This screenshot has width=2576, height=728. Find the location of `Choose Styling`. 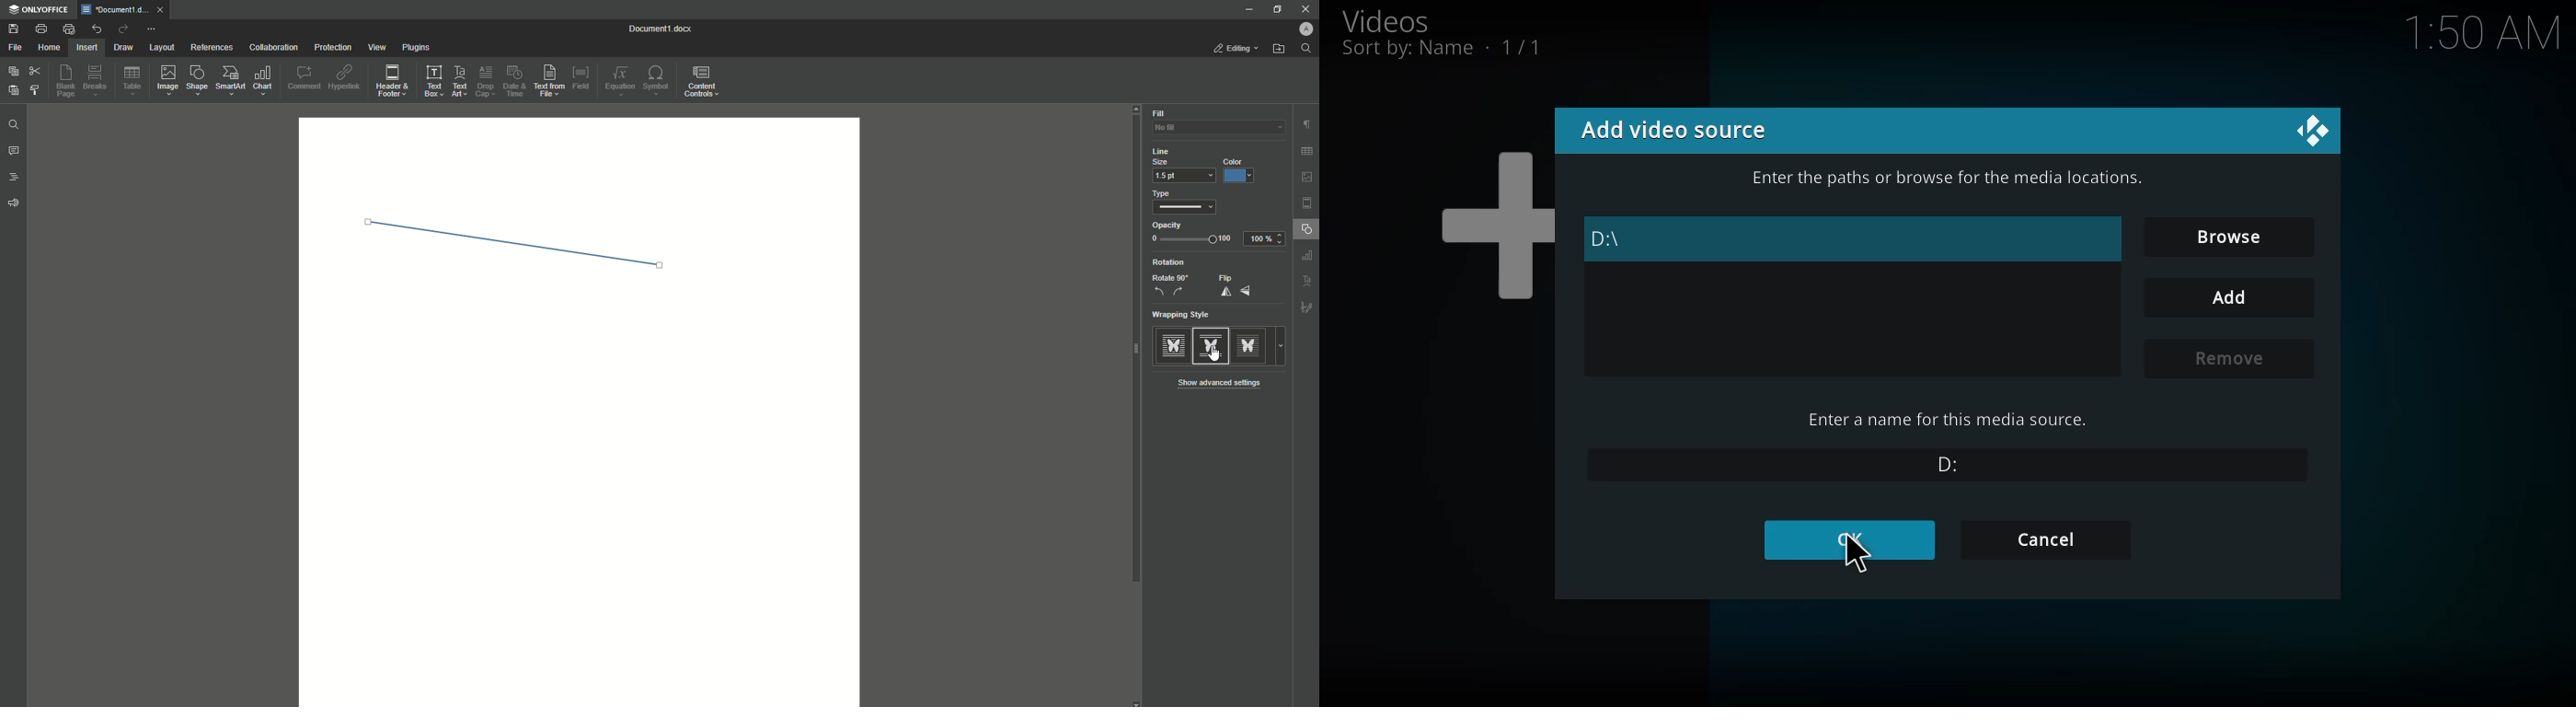

Choose Styling is located at coordinates (36, 91).